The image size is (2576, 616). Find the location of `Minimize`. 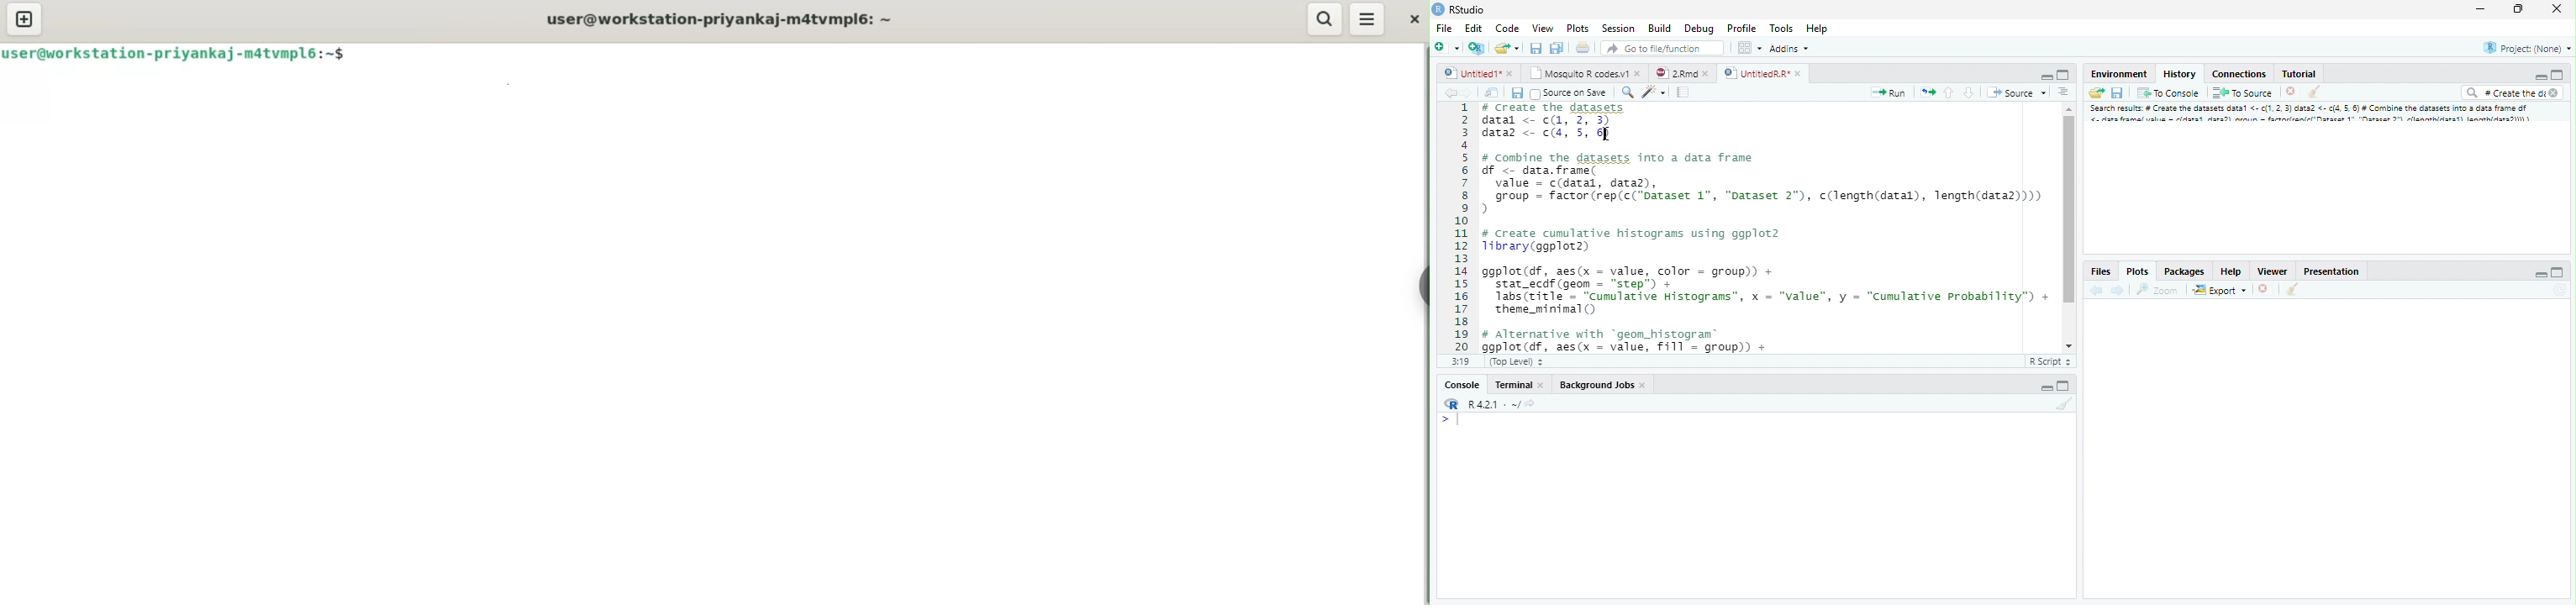

Minimize is located at coordinates (2046, 387).